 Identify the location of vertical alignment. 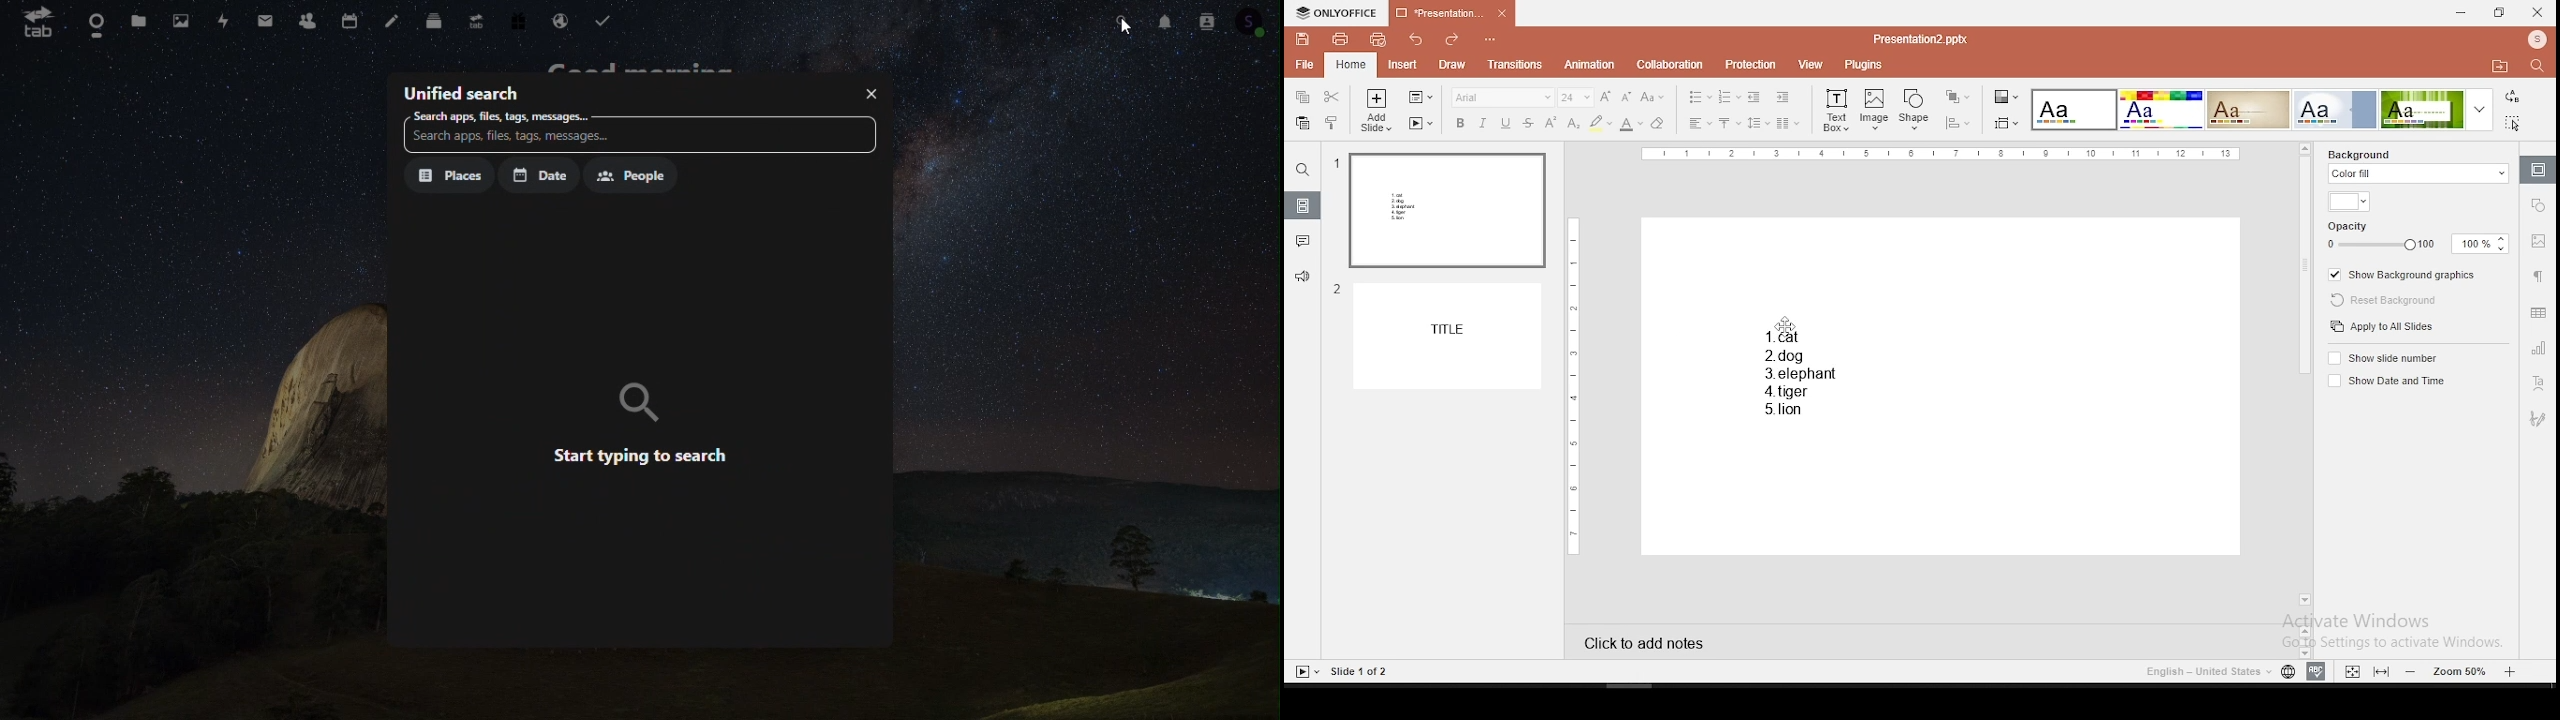
(1731, 122).